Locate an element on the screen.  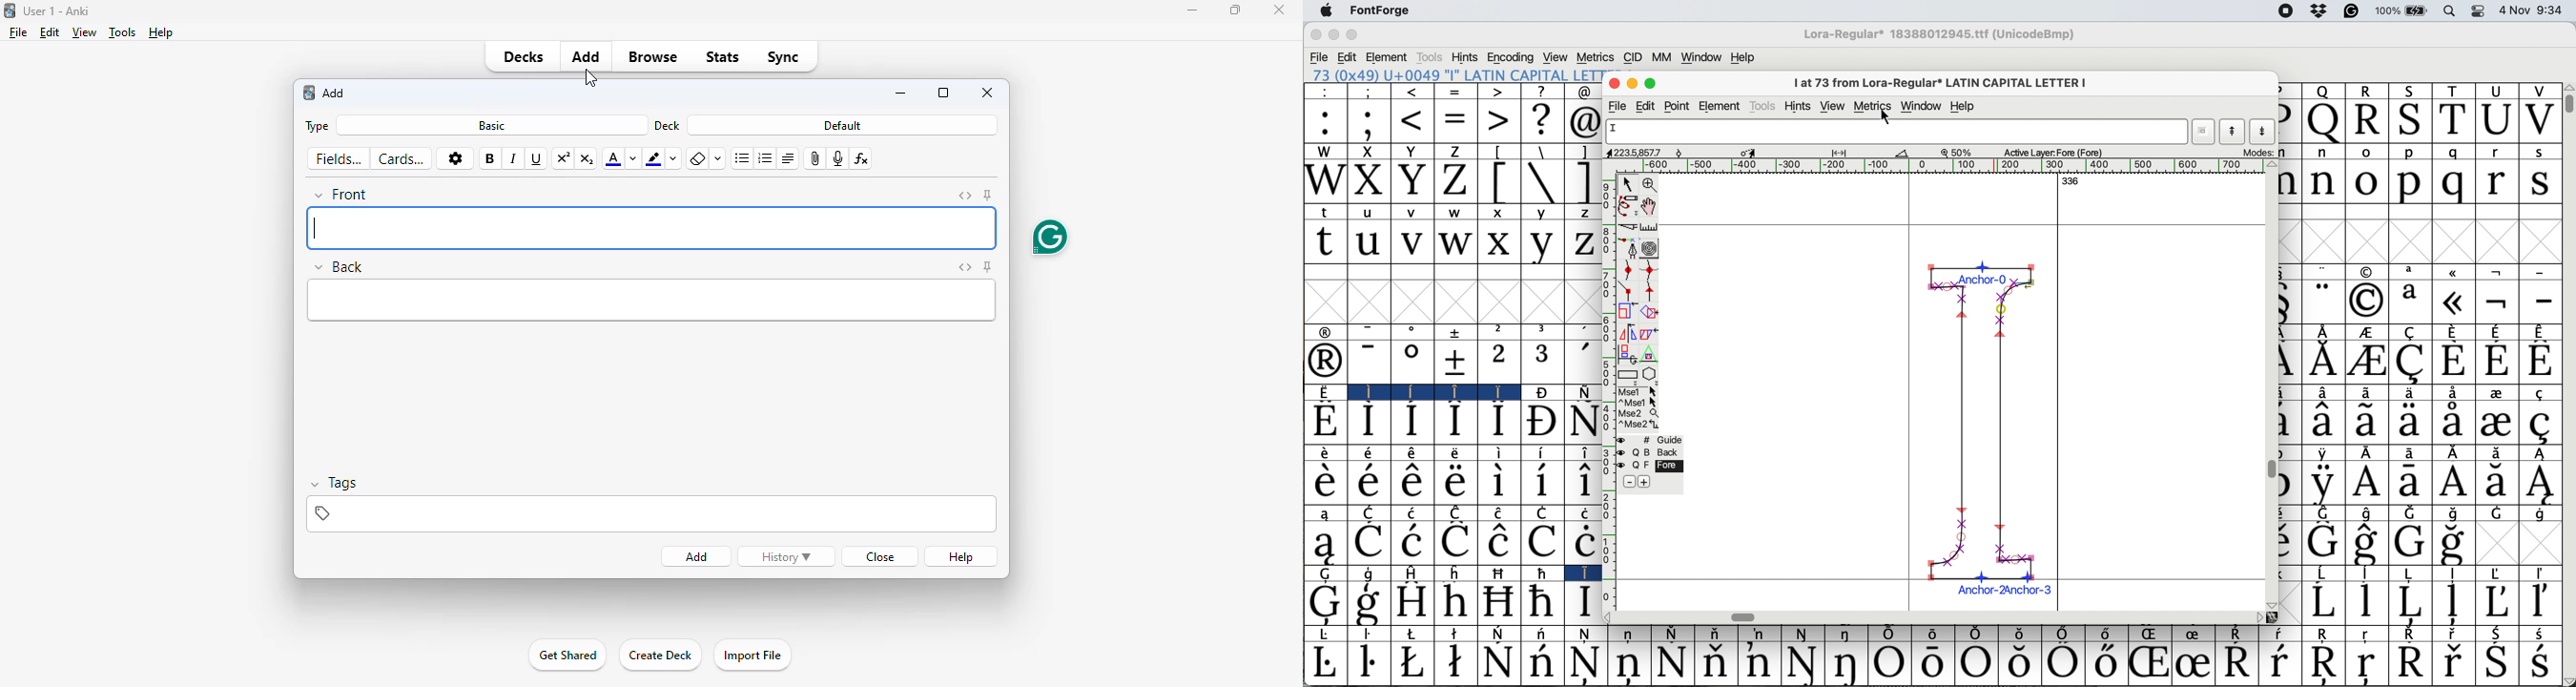
close is located at coordinates (877, 556).